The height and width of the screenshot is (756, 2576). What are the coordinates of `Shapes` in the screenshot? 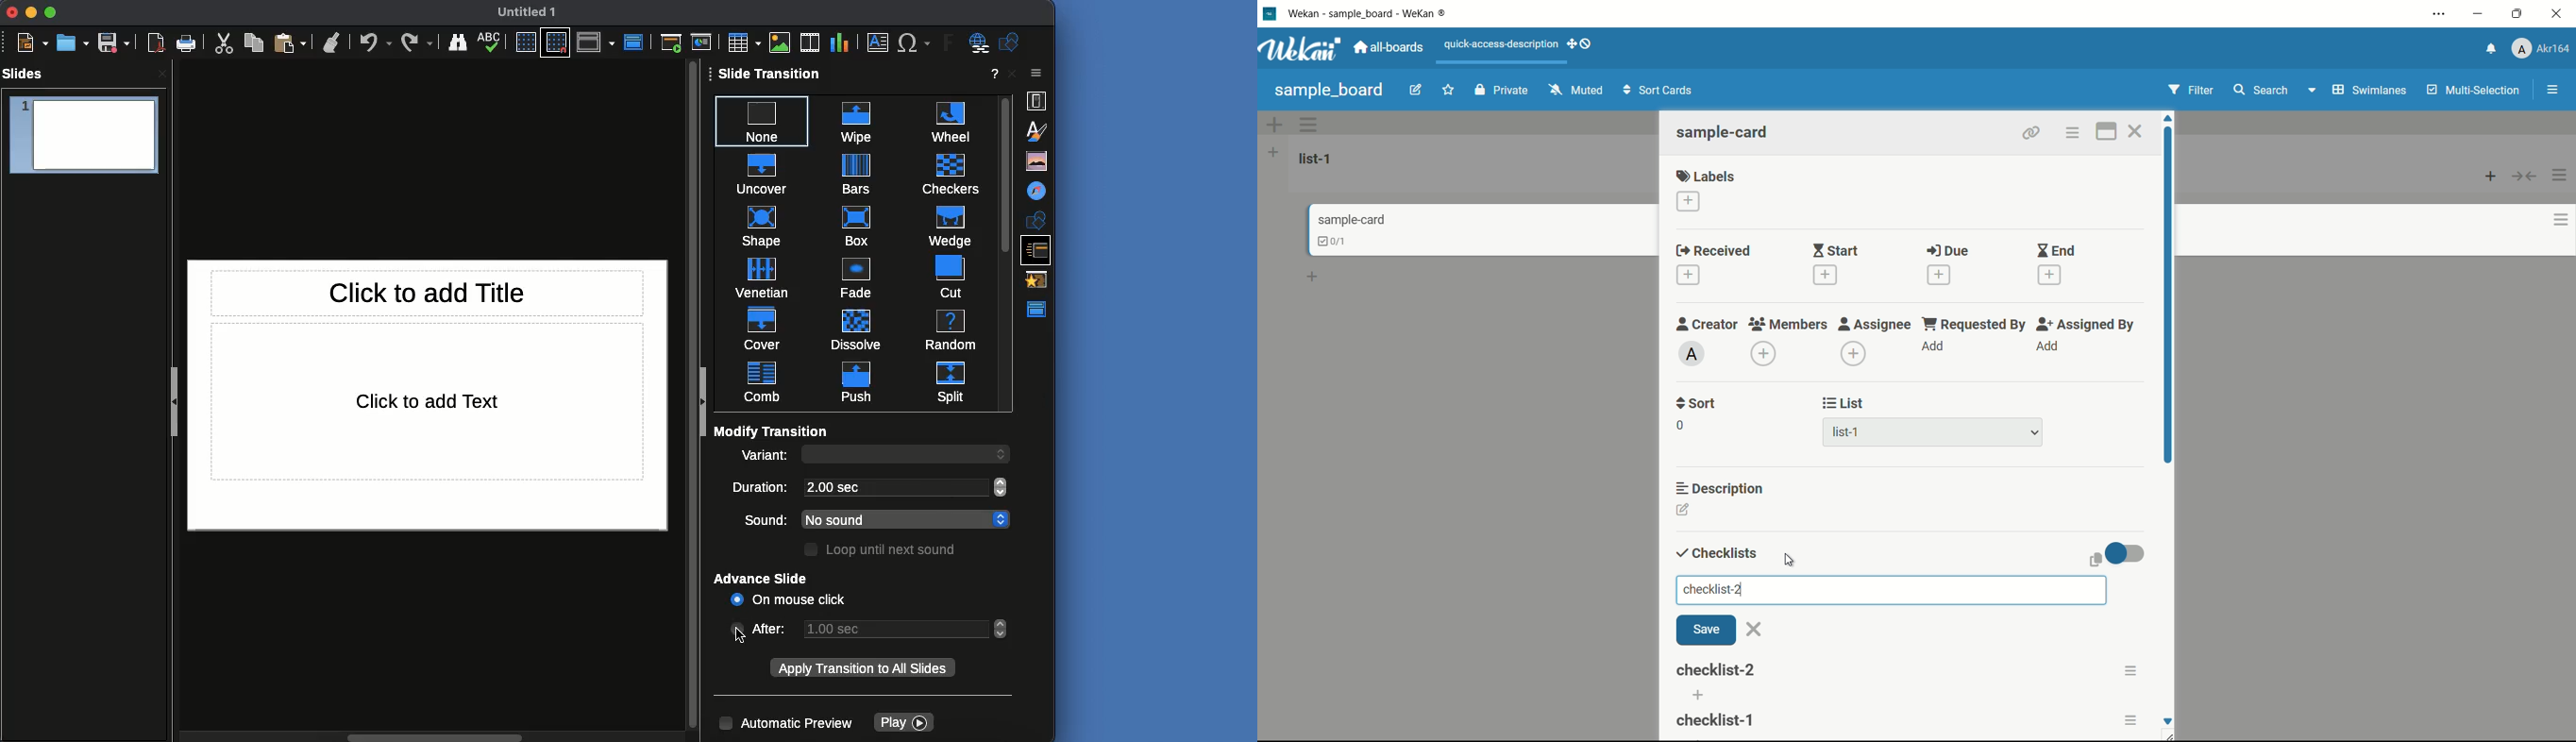 It's located at (1011, 42).